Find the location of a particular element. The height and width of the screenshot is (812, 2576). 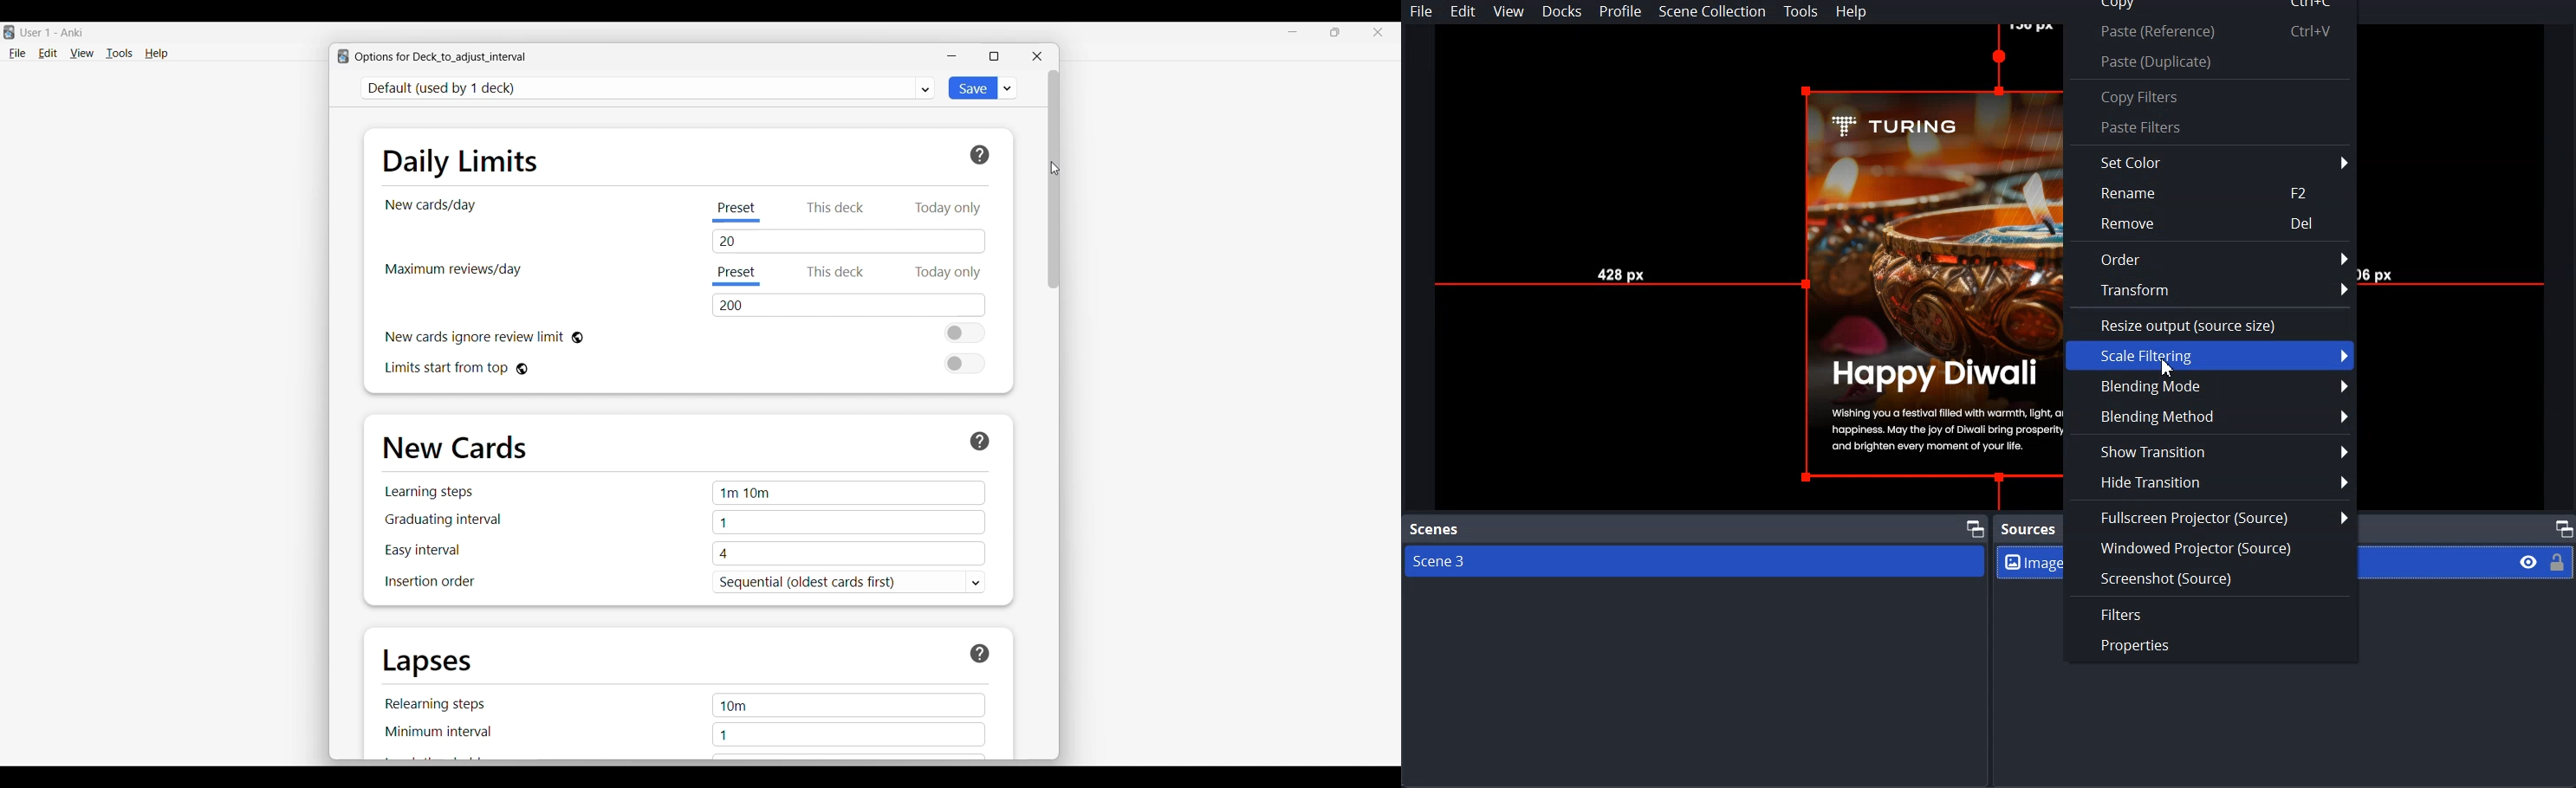

Maximize is located at coordinates (1975, 526).